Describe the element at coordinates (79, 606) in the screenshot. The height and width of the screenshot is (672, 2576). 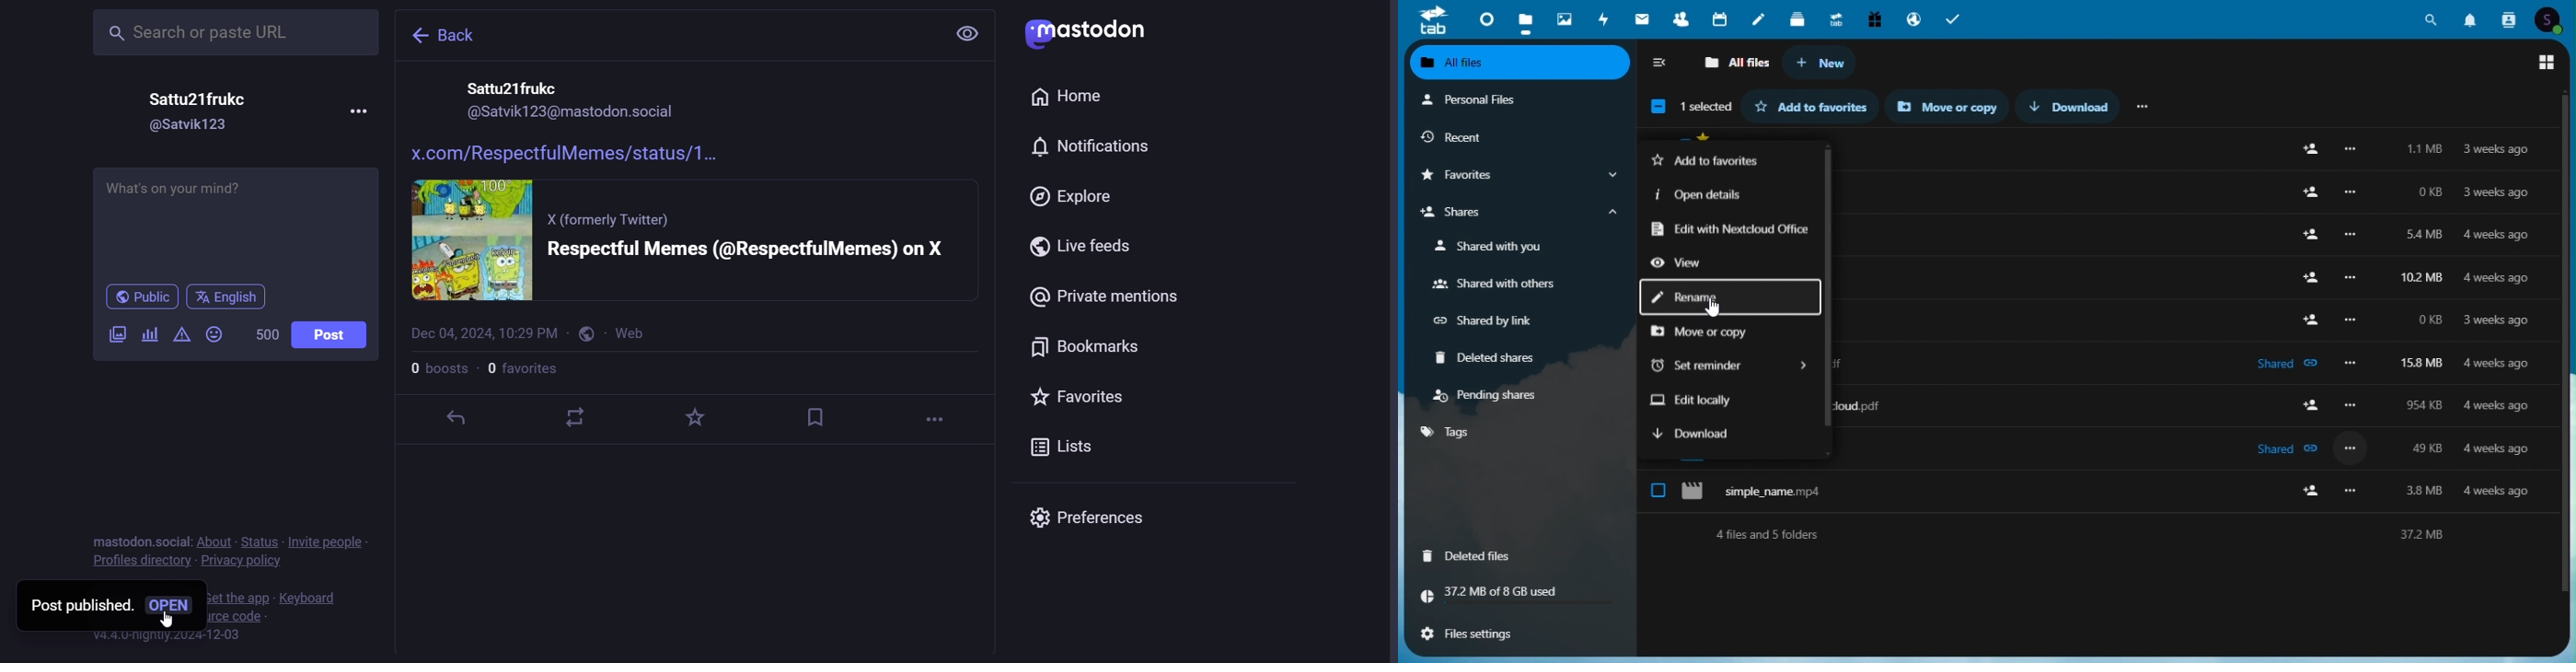
I see `post published` at that location.